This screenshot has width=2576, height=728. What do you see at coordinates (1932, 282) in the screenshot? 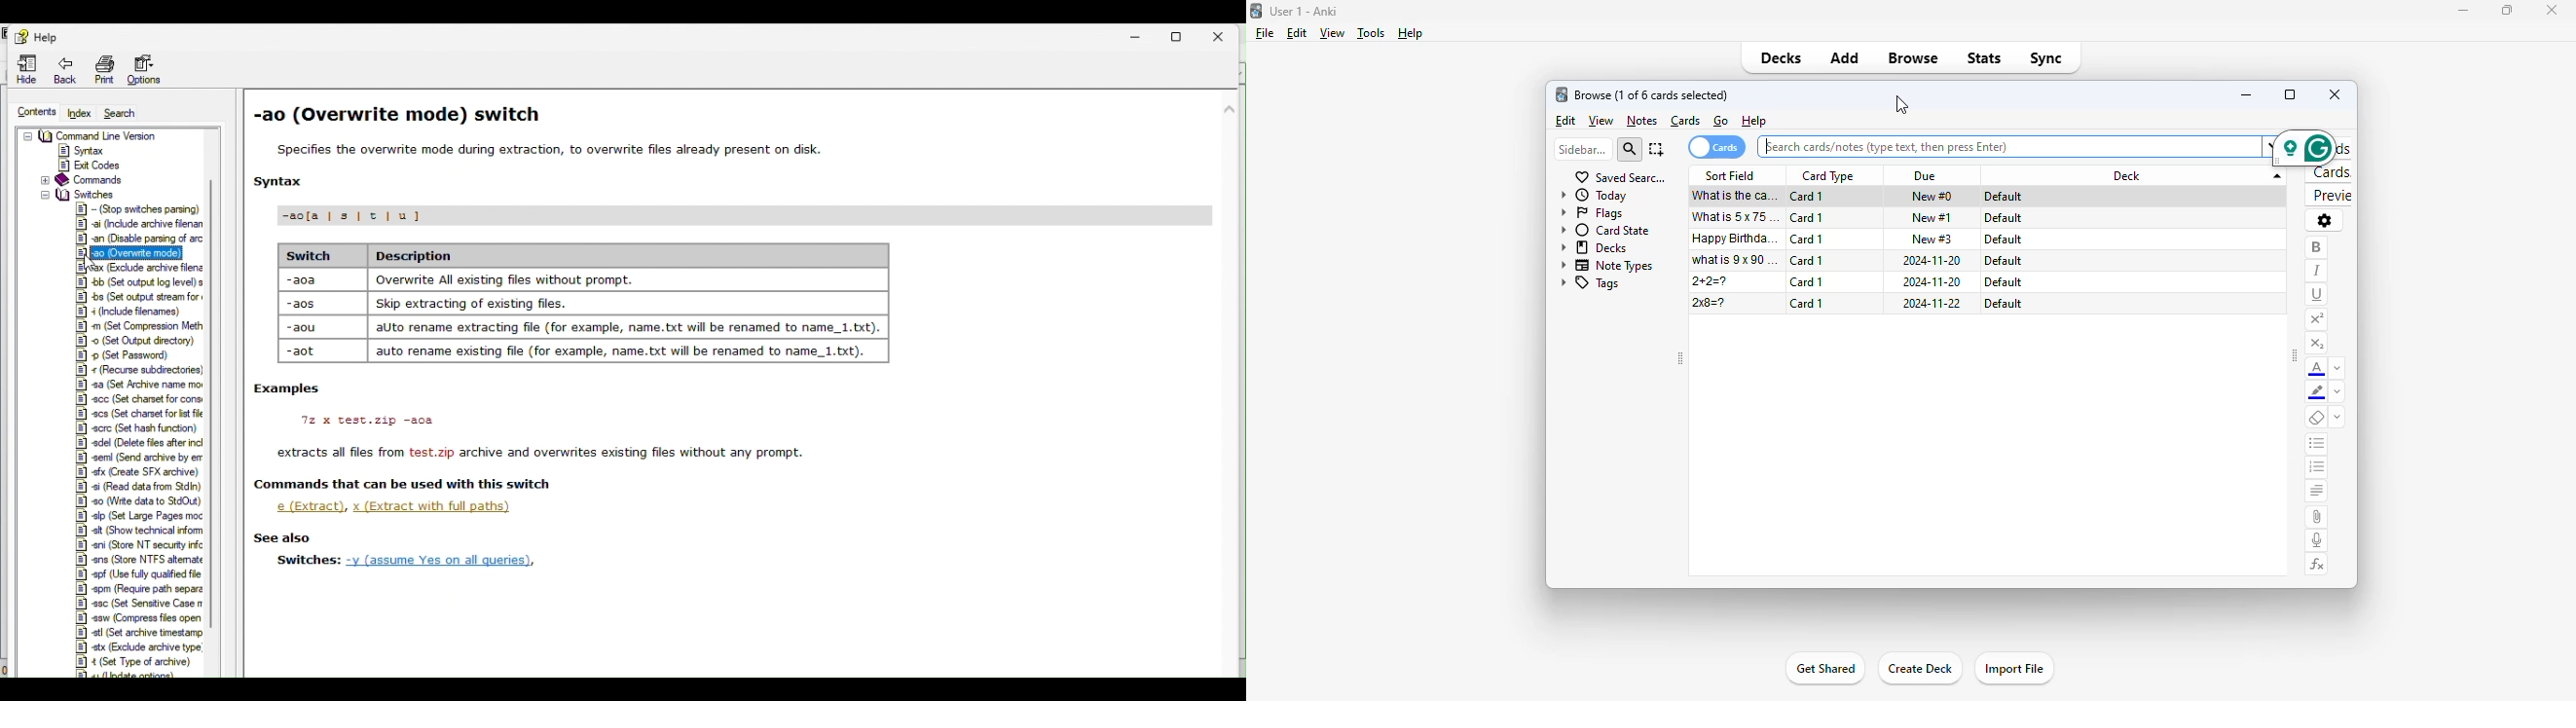
I see `2024-11-20` at bounding box center [1932, 282].